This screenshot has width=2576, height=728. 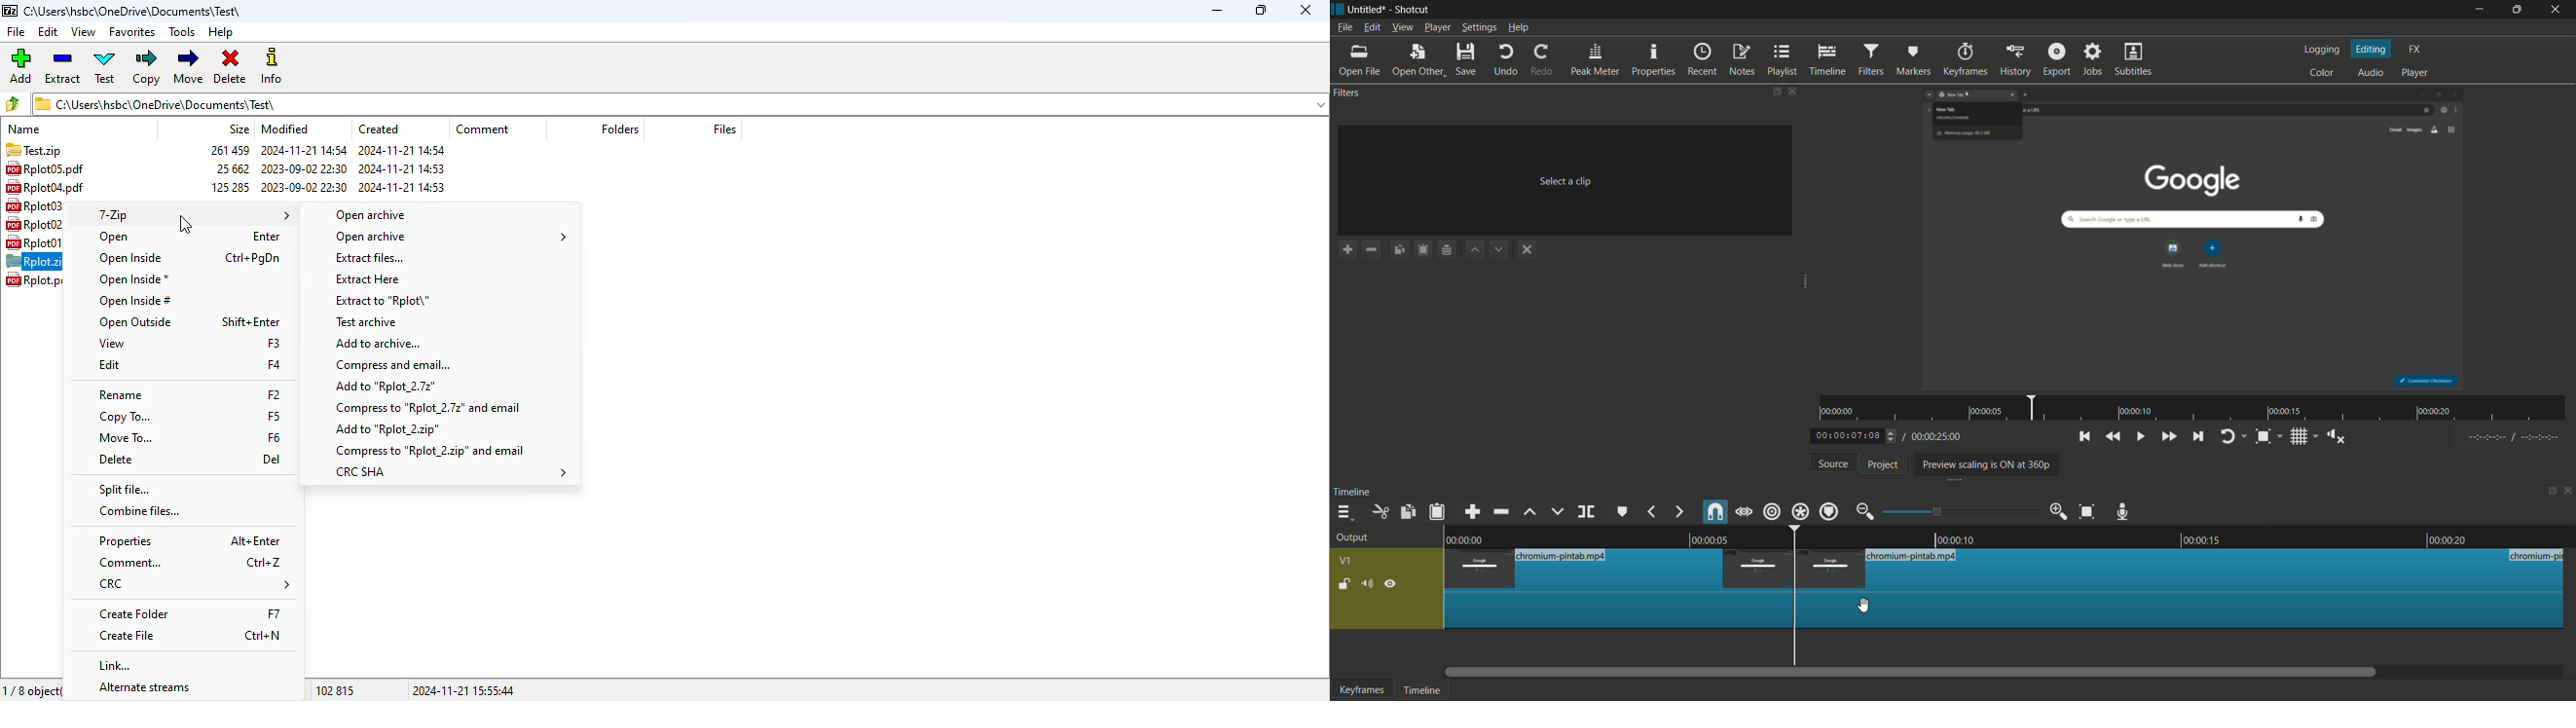 What do you see at coordinates (1475, 250) in the screenshot?
I see `move filter up` at bounding box center [1475, 250].